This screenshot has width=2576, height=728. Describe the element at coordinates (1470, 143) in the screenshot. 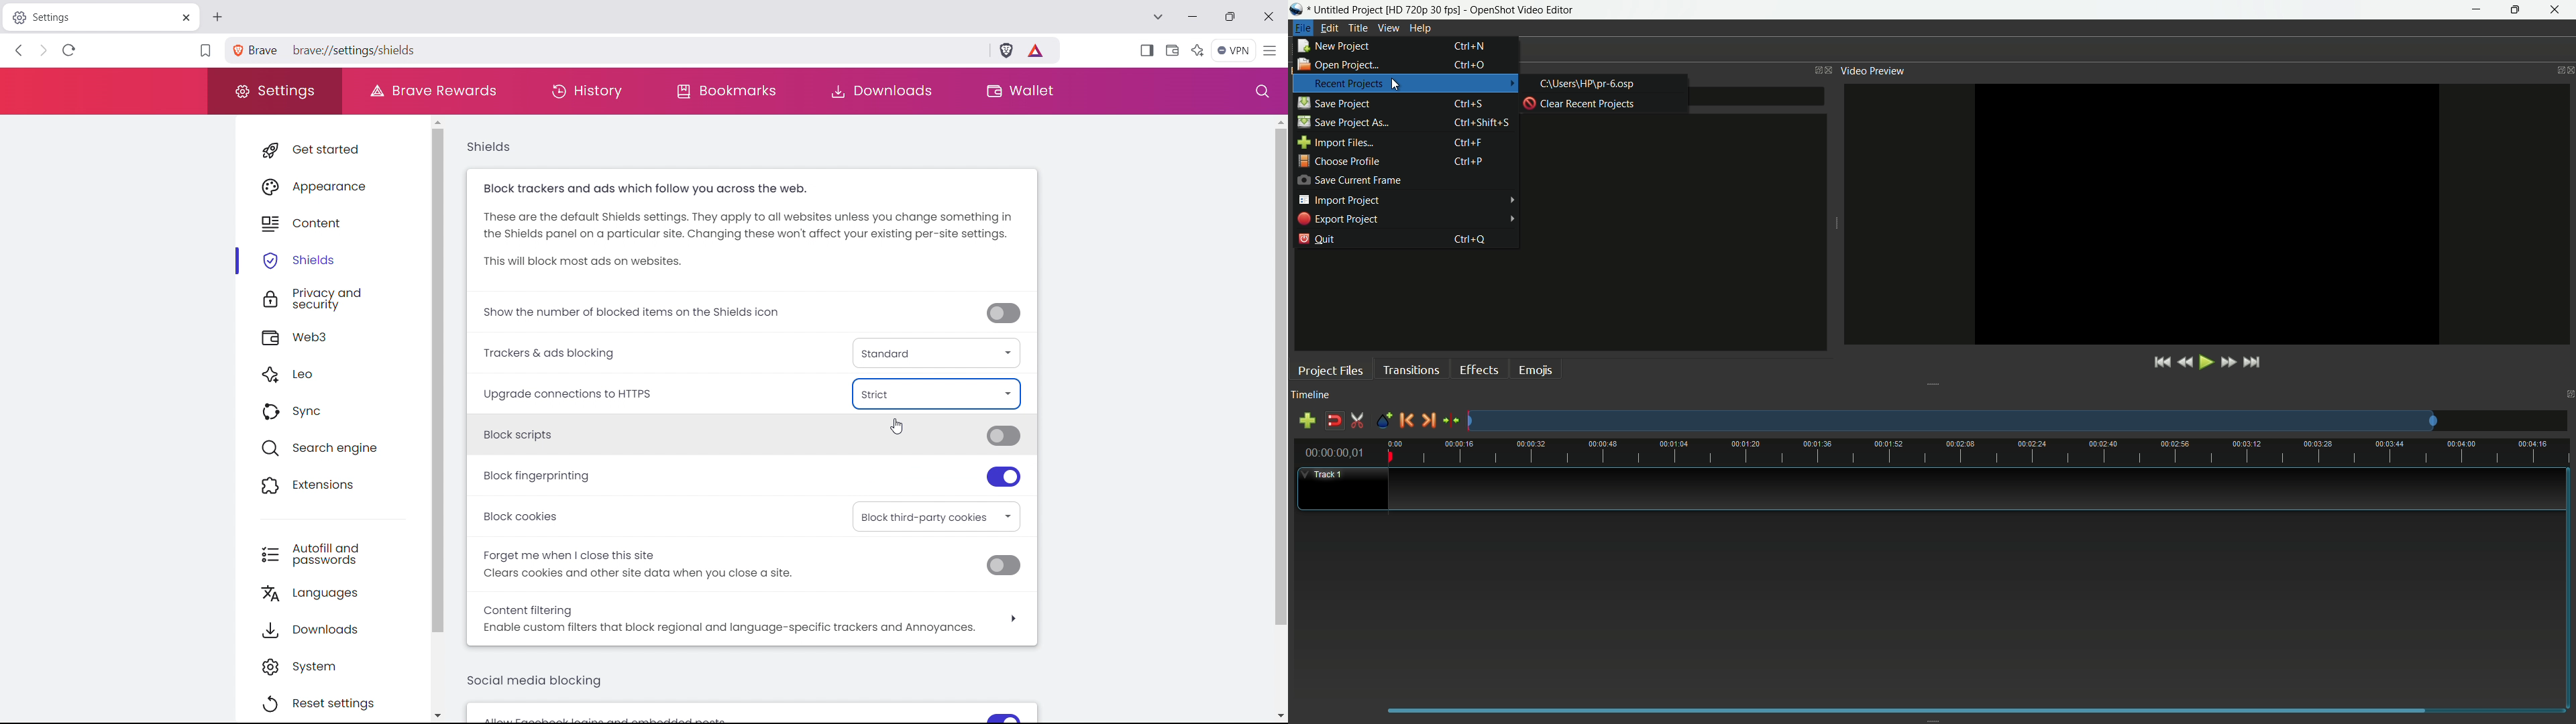

I see `keyboard shortcut` at that location.